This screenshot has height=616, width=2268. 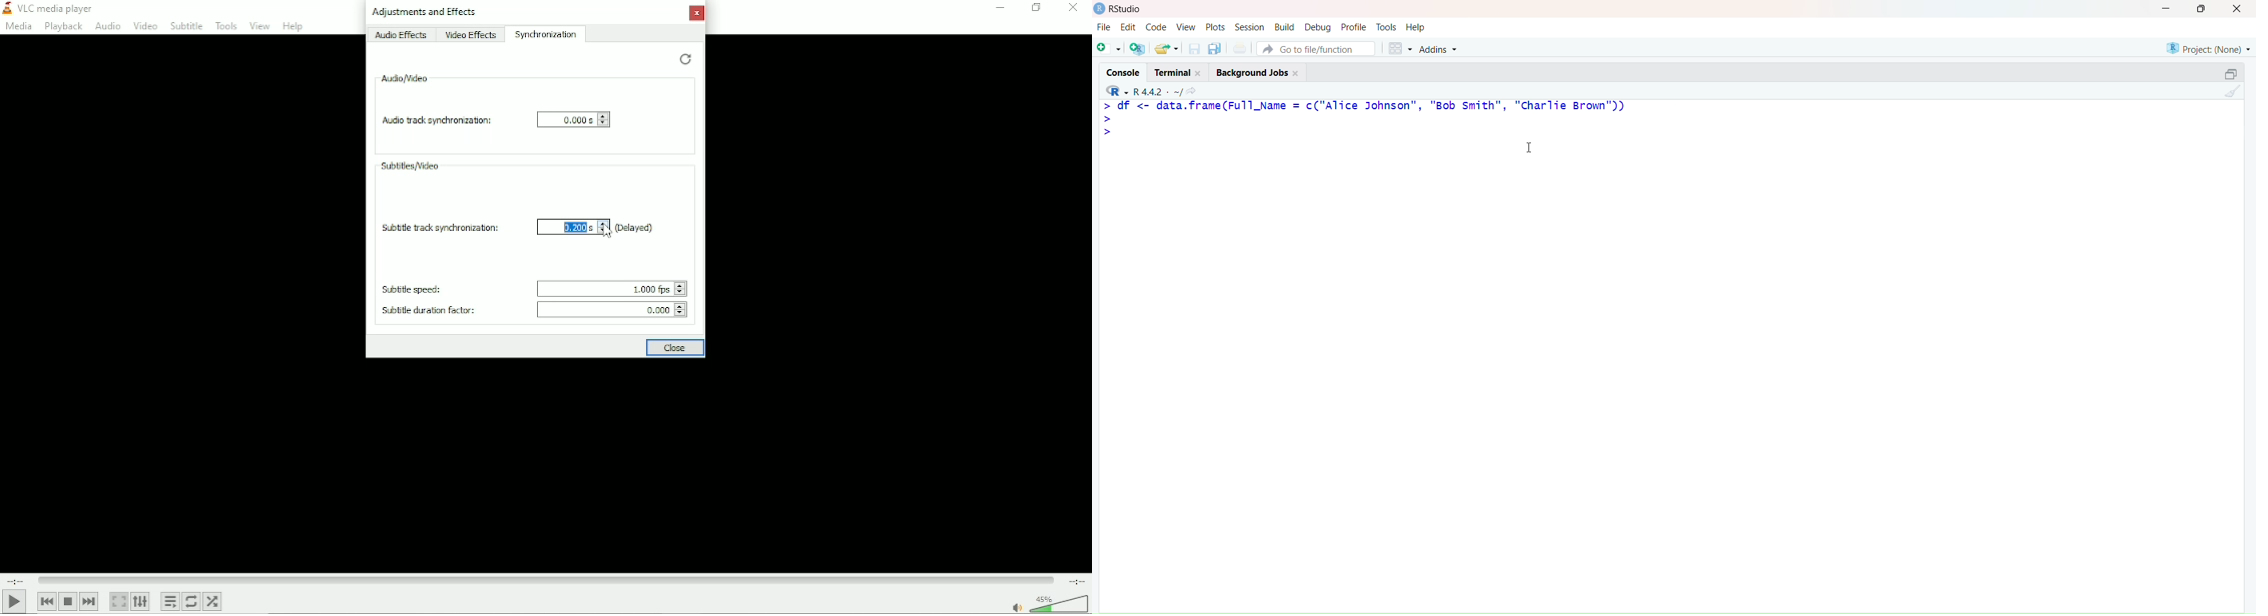 I want to click on Console, so click(x=1124, y=70).